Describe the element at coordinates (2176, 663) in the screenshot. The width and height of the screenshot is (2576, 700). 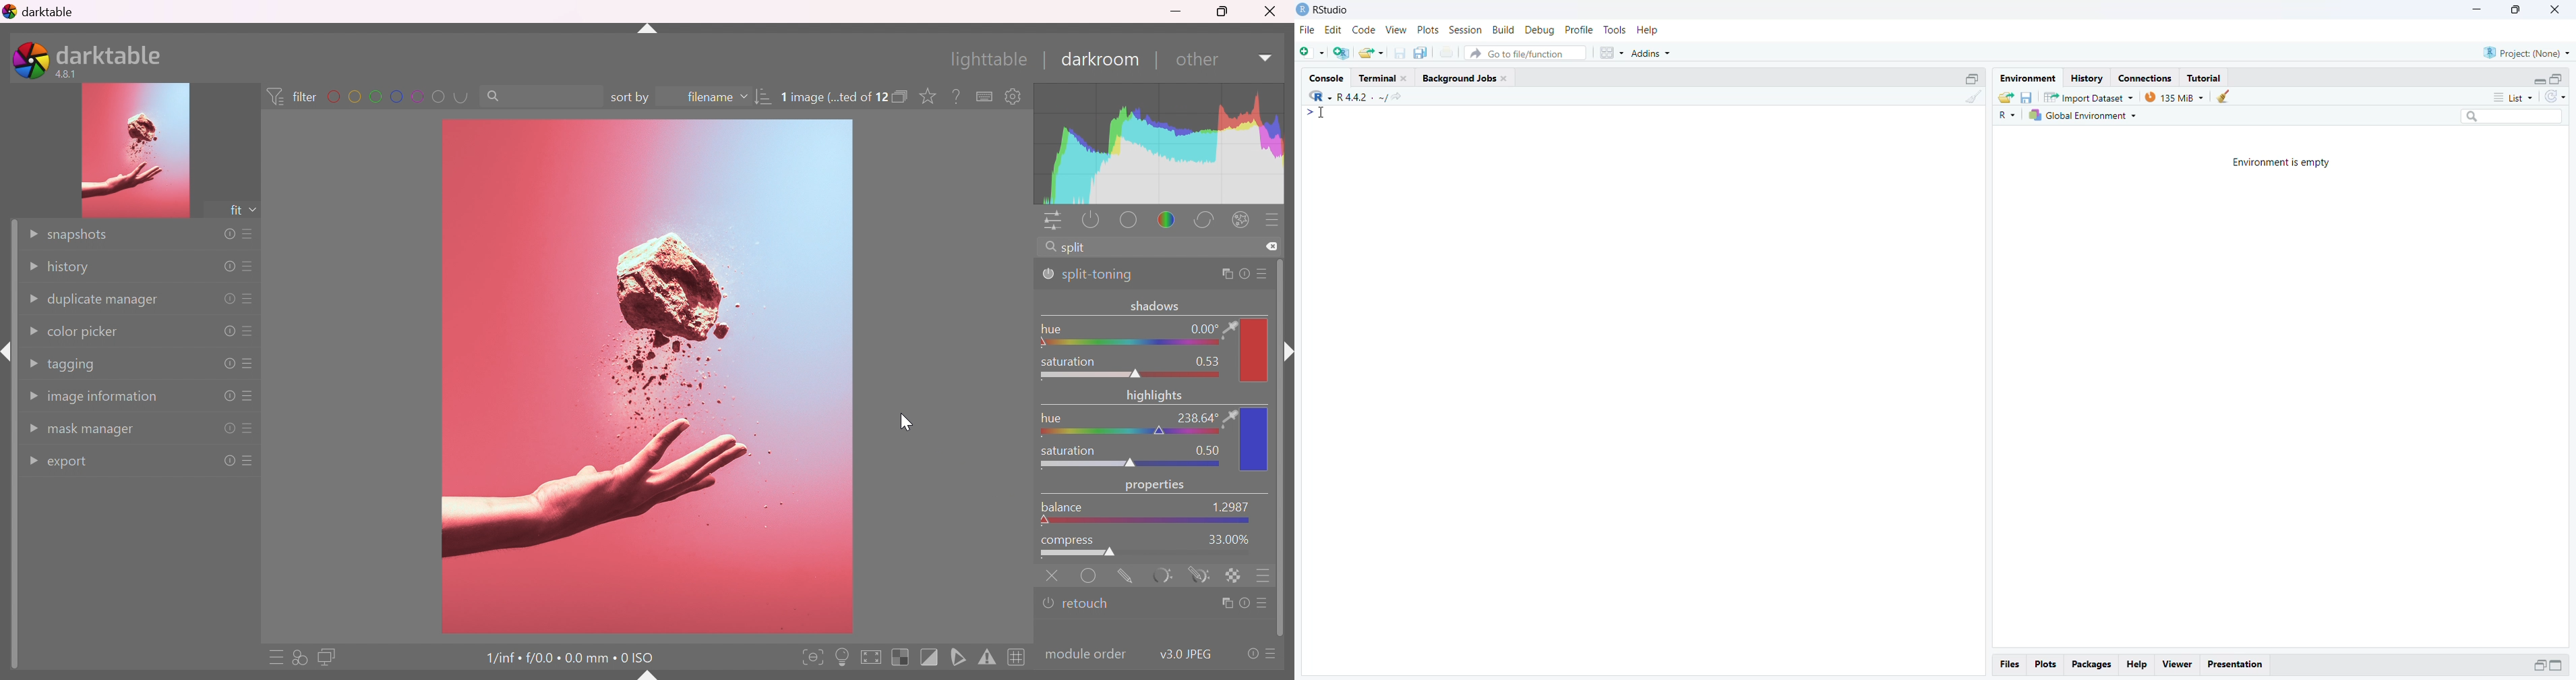
I see `View` at that location.